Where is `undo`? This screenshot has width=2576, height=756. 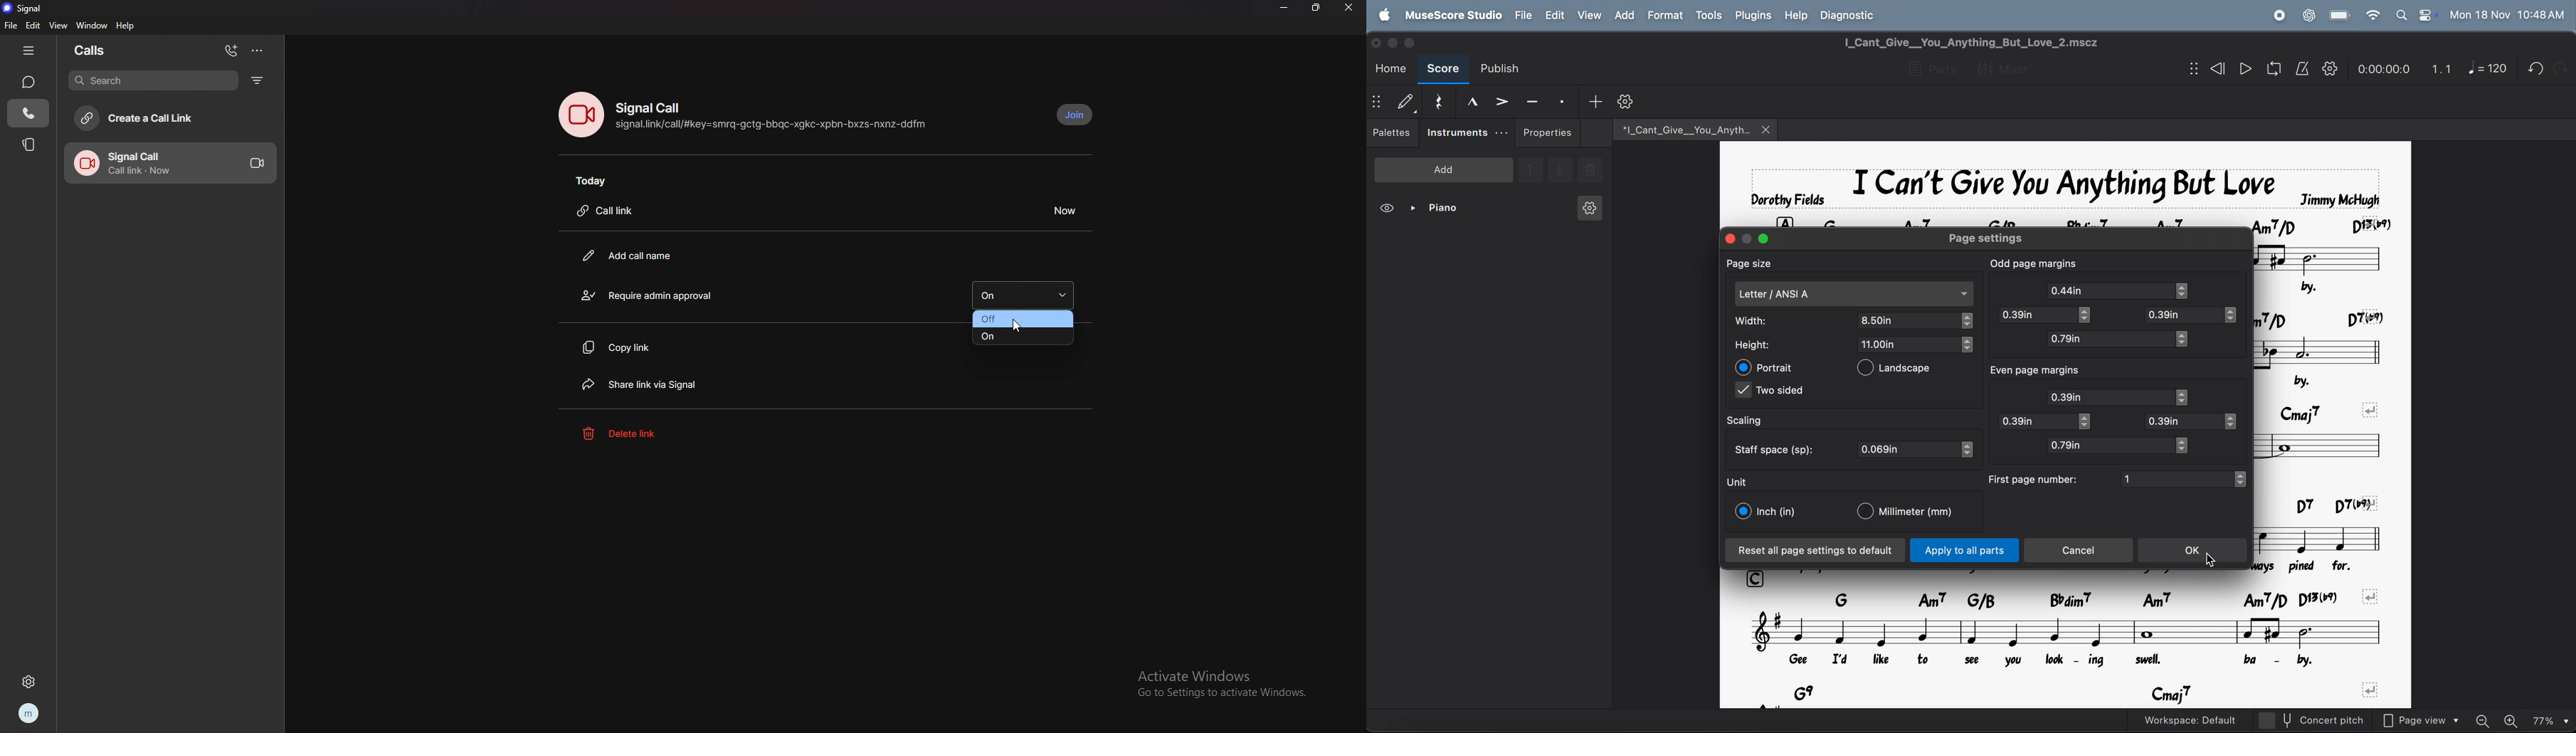 undo is located at coordinates (2560, 68).